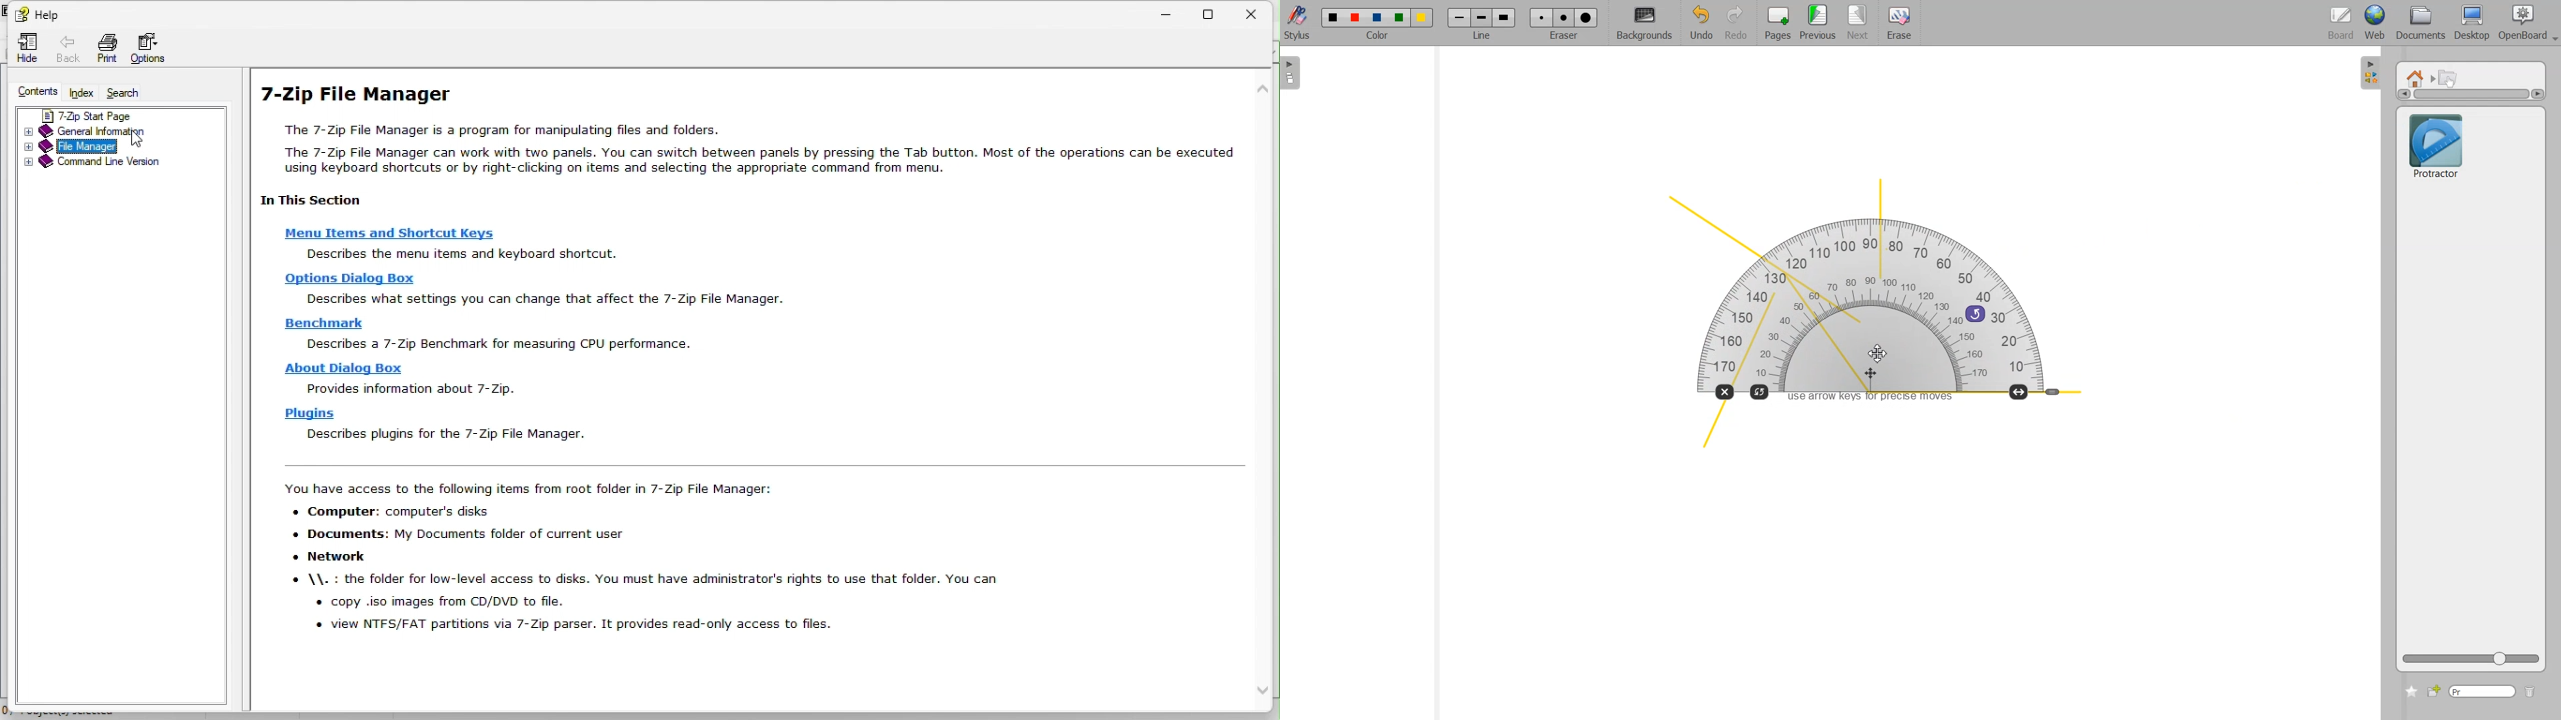 The height and width of the screenshot is (728, 2576). What do you see at coordinates (496, 346) in the screenshot?
I see ` describes a 7-Zip benchmark for measuring CPU performance` at bounding box center [496, 346].